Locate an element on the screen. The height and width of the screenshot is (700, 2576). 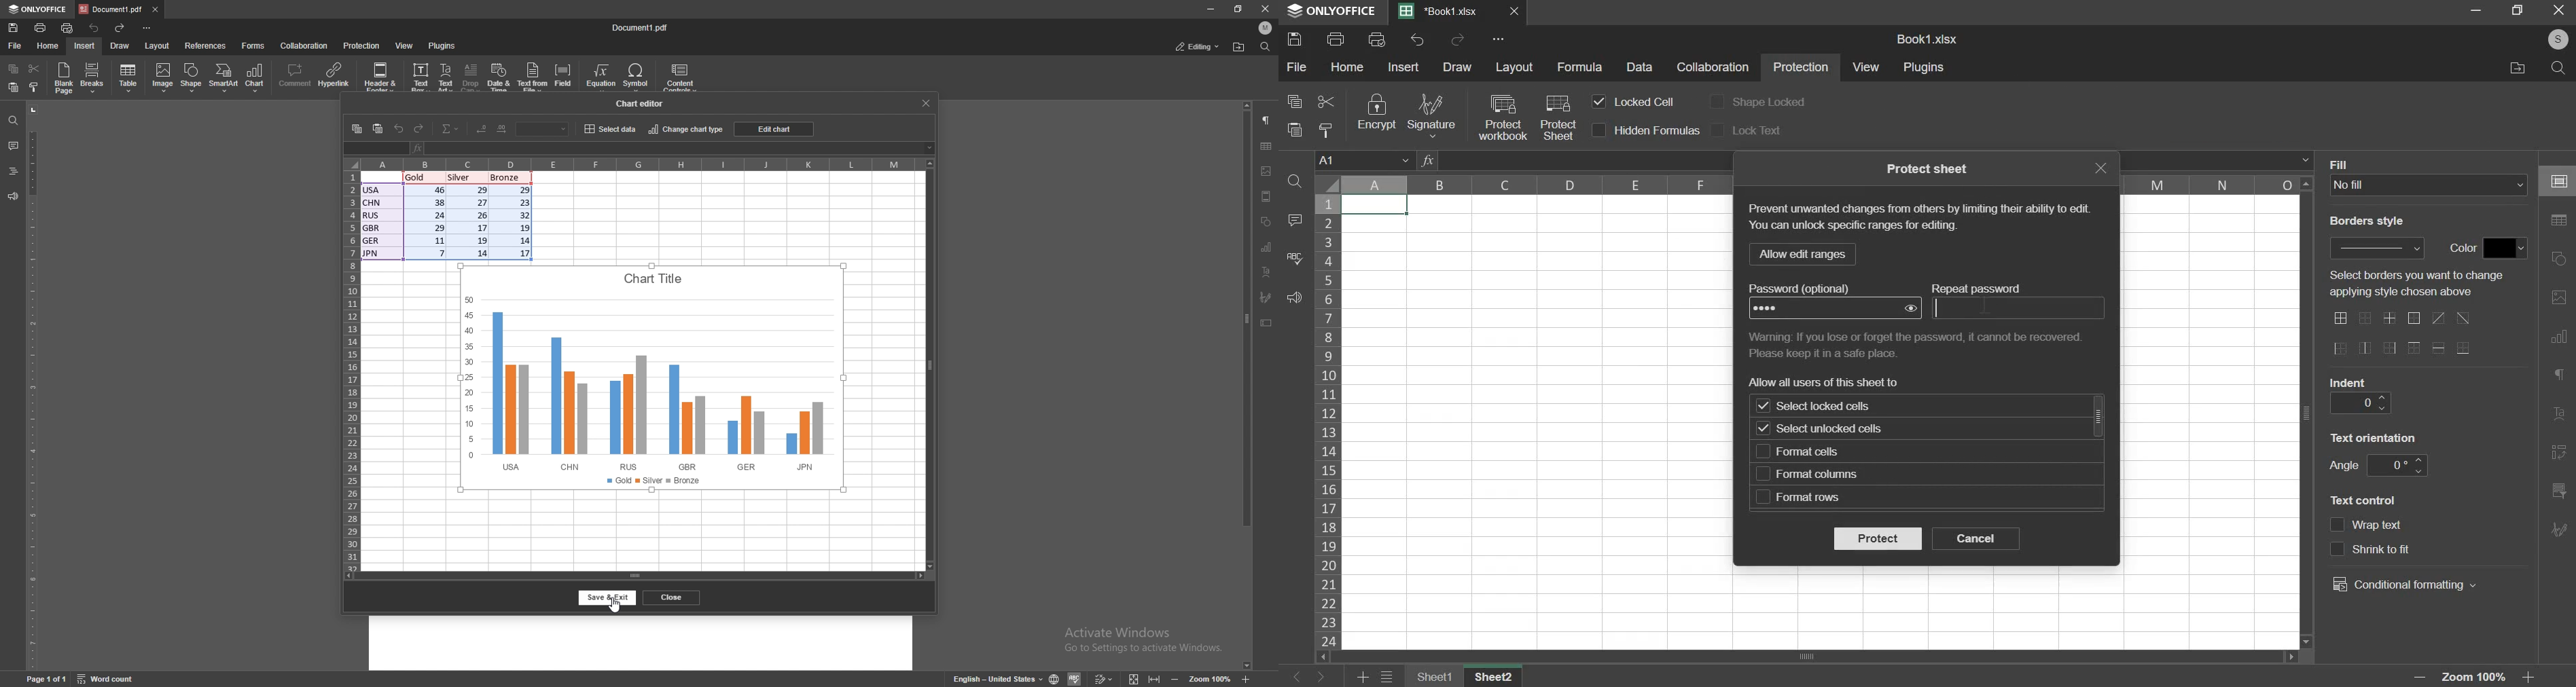
copy style is located at coordinates (1327, 130).